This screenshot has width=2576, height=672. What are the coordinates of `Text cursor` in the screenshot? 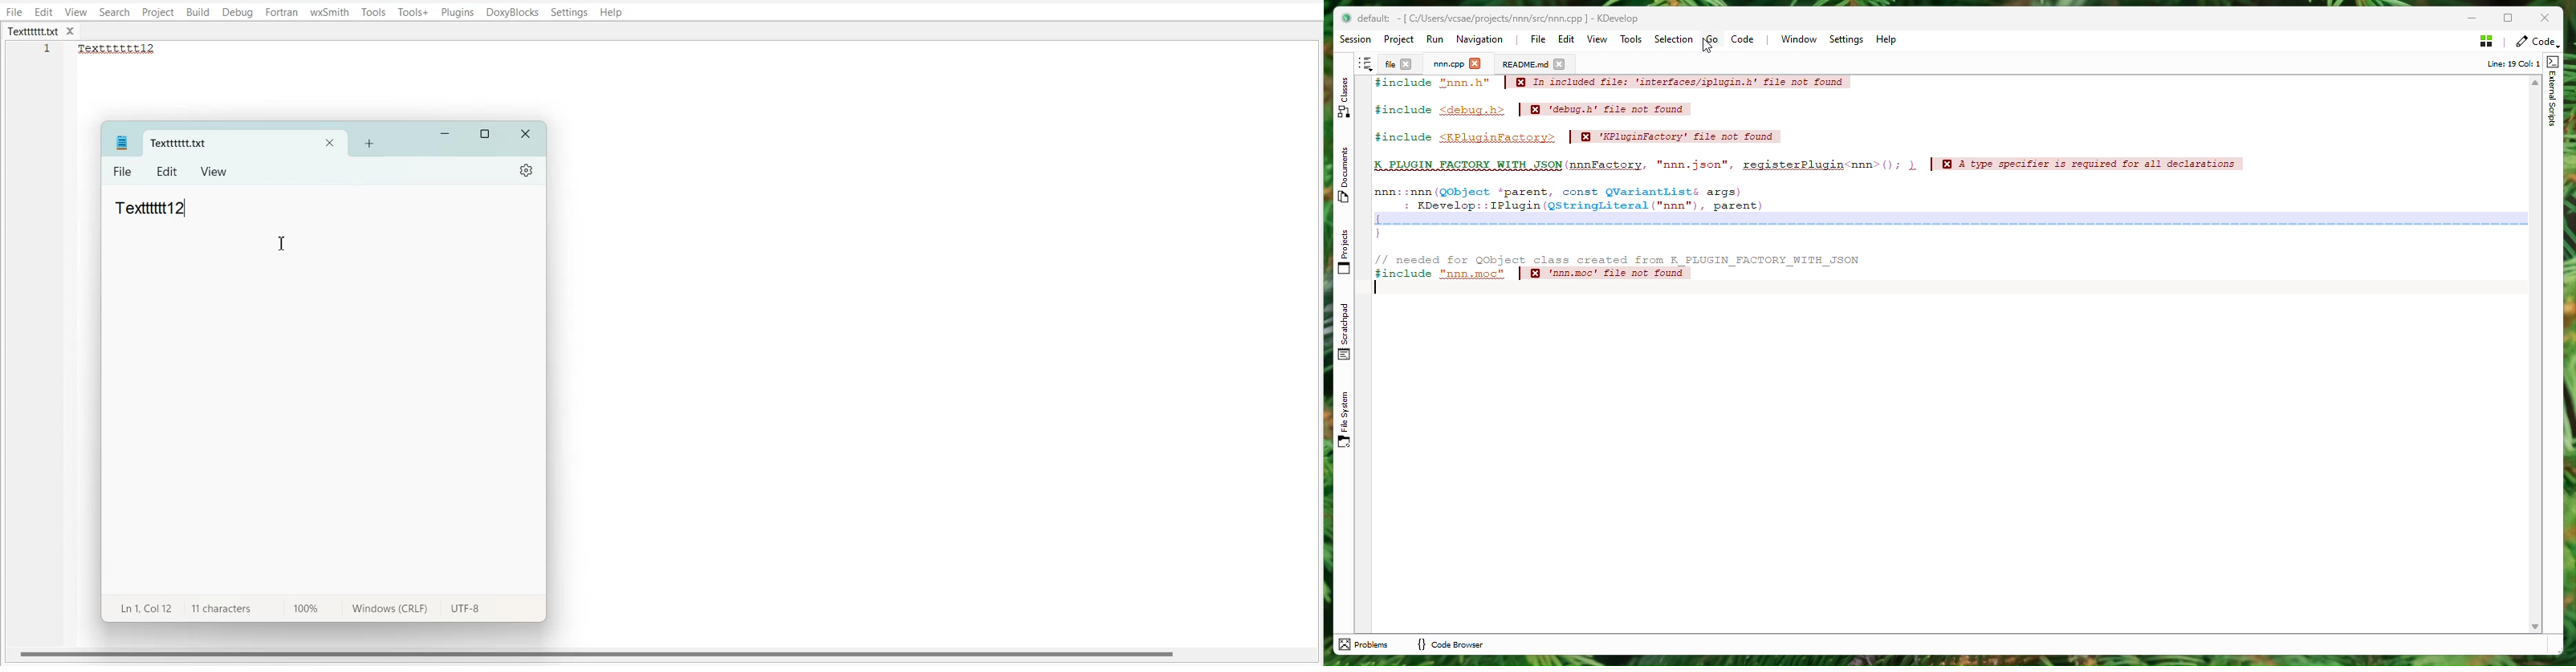 It's located at (283, 243).